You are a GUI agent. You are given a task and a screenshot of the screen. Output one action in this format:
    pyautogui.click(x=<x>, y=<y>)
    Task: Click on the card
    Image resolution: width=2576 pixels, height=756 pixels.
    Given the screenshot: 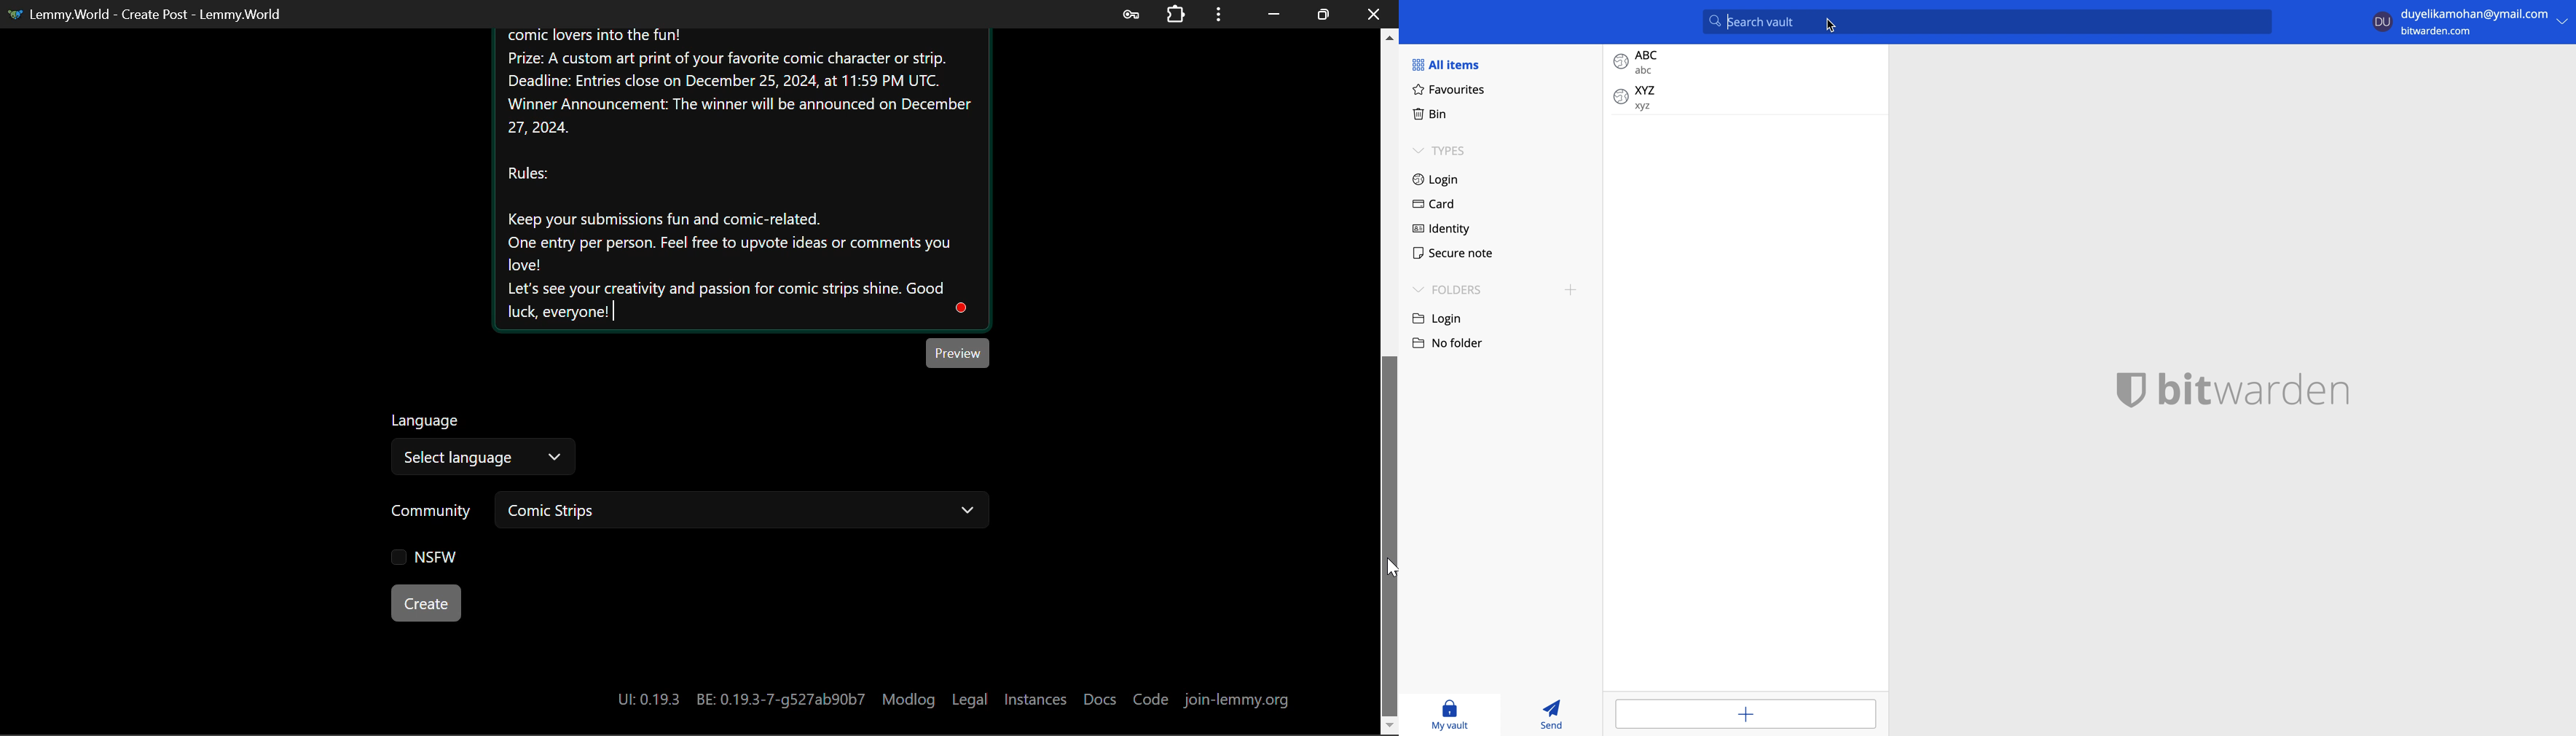 What is the action you would take?
    pyautogui.click(x=1435, y=204)
    